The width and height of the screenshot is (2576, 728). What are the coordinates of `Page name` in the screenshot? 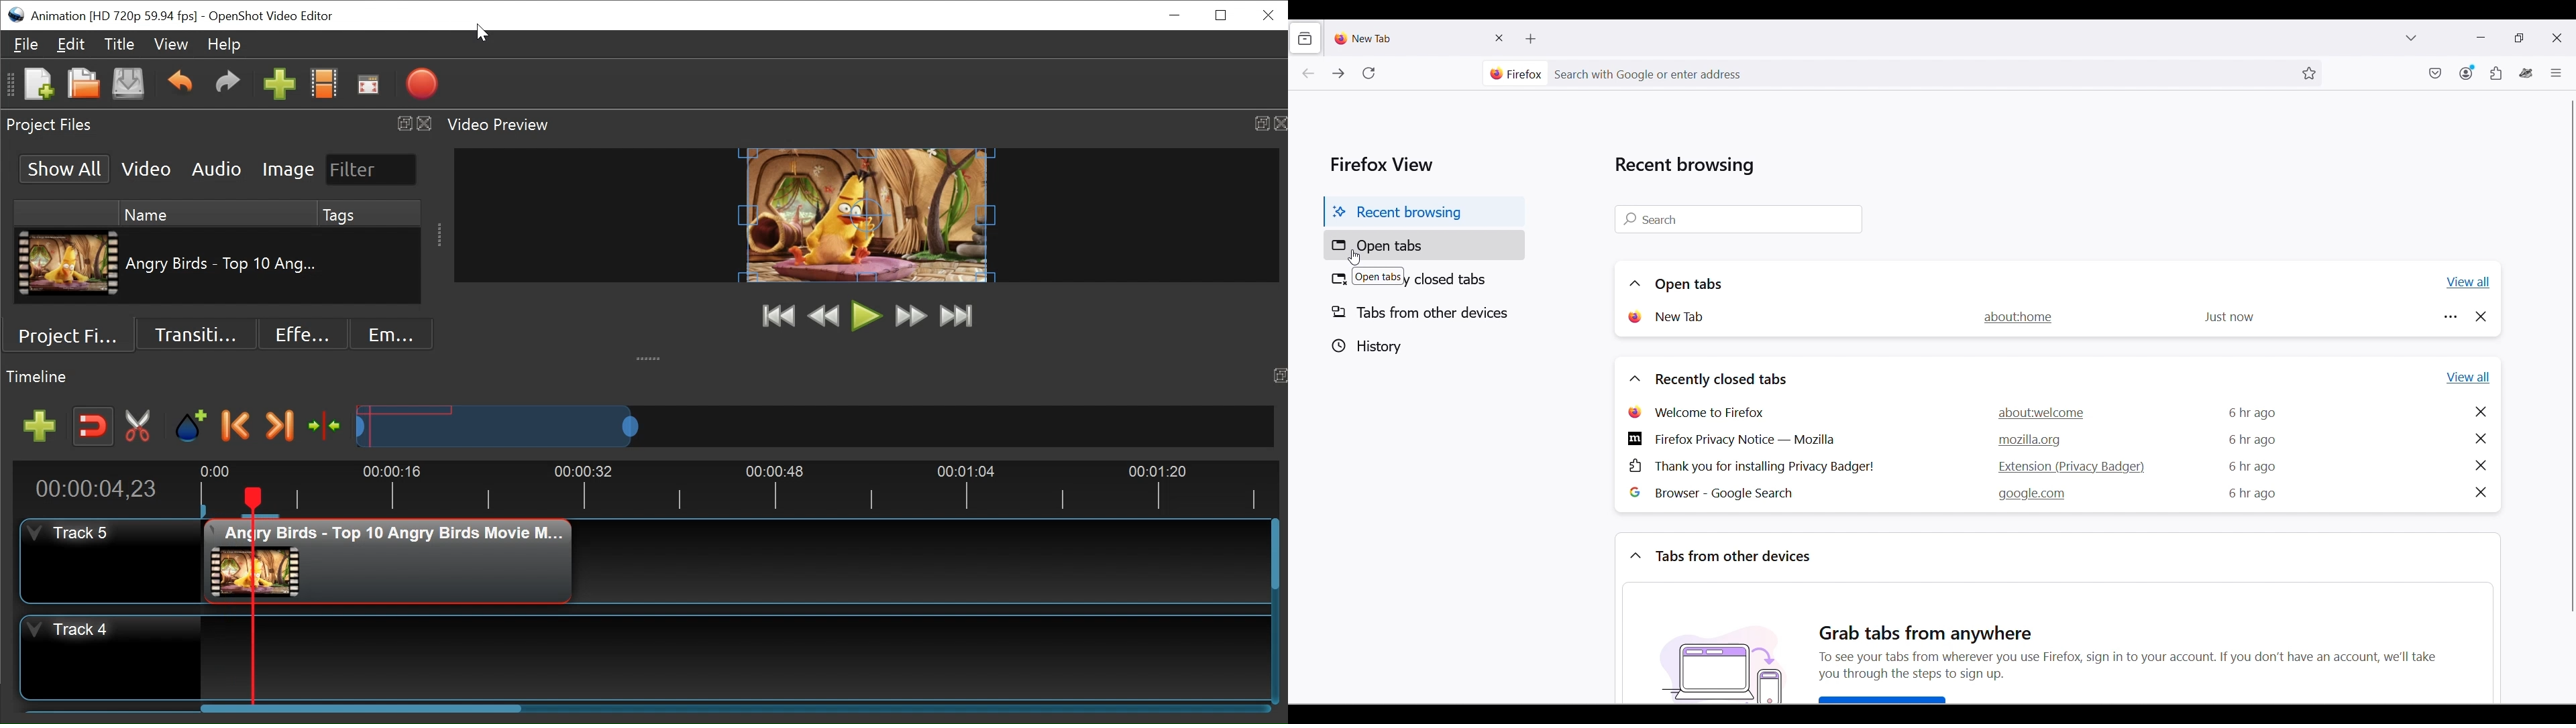 It's located at (2018, 316).